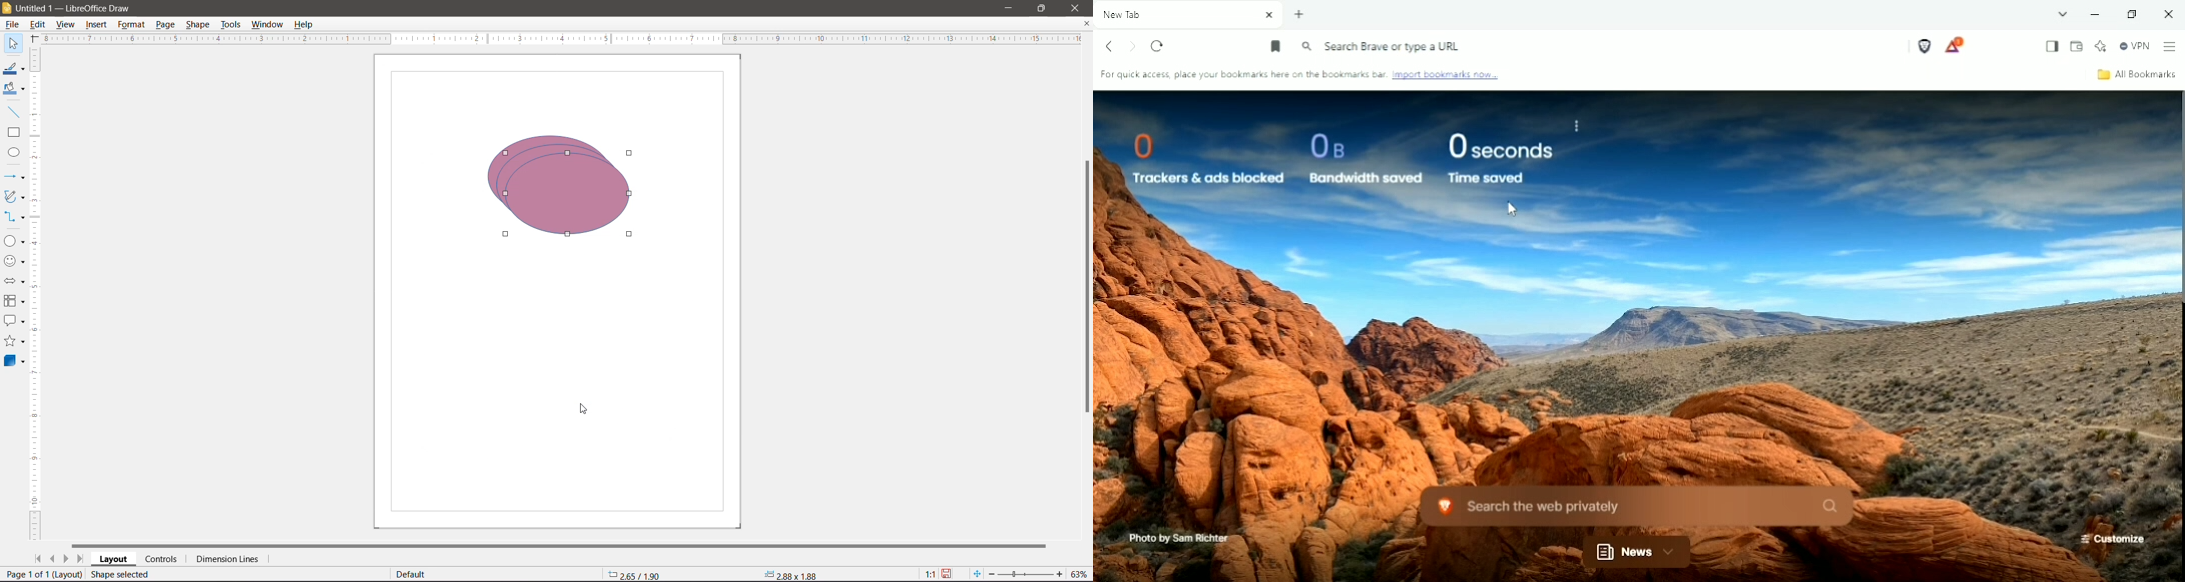  I want to click on Close Document, so click(1087, 24).